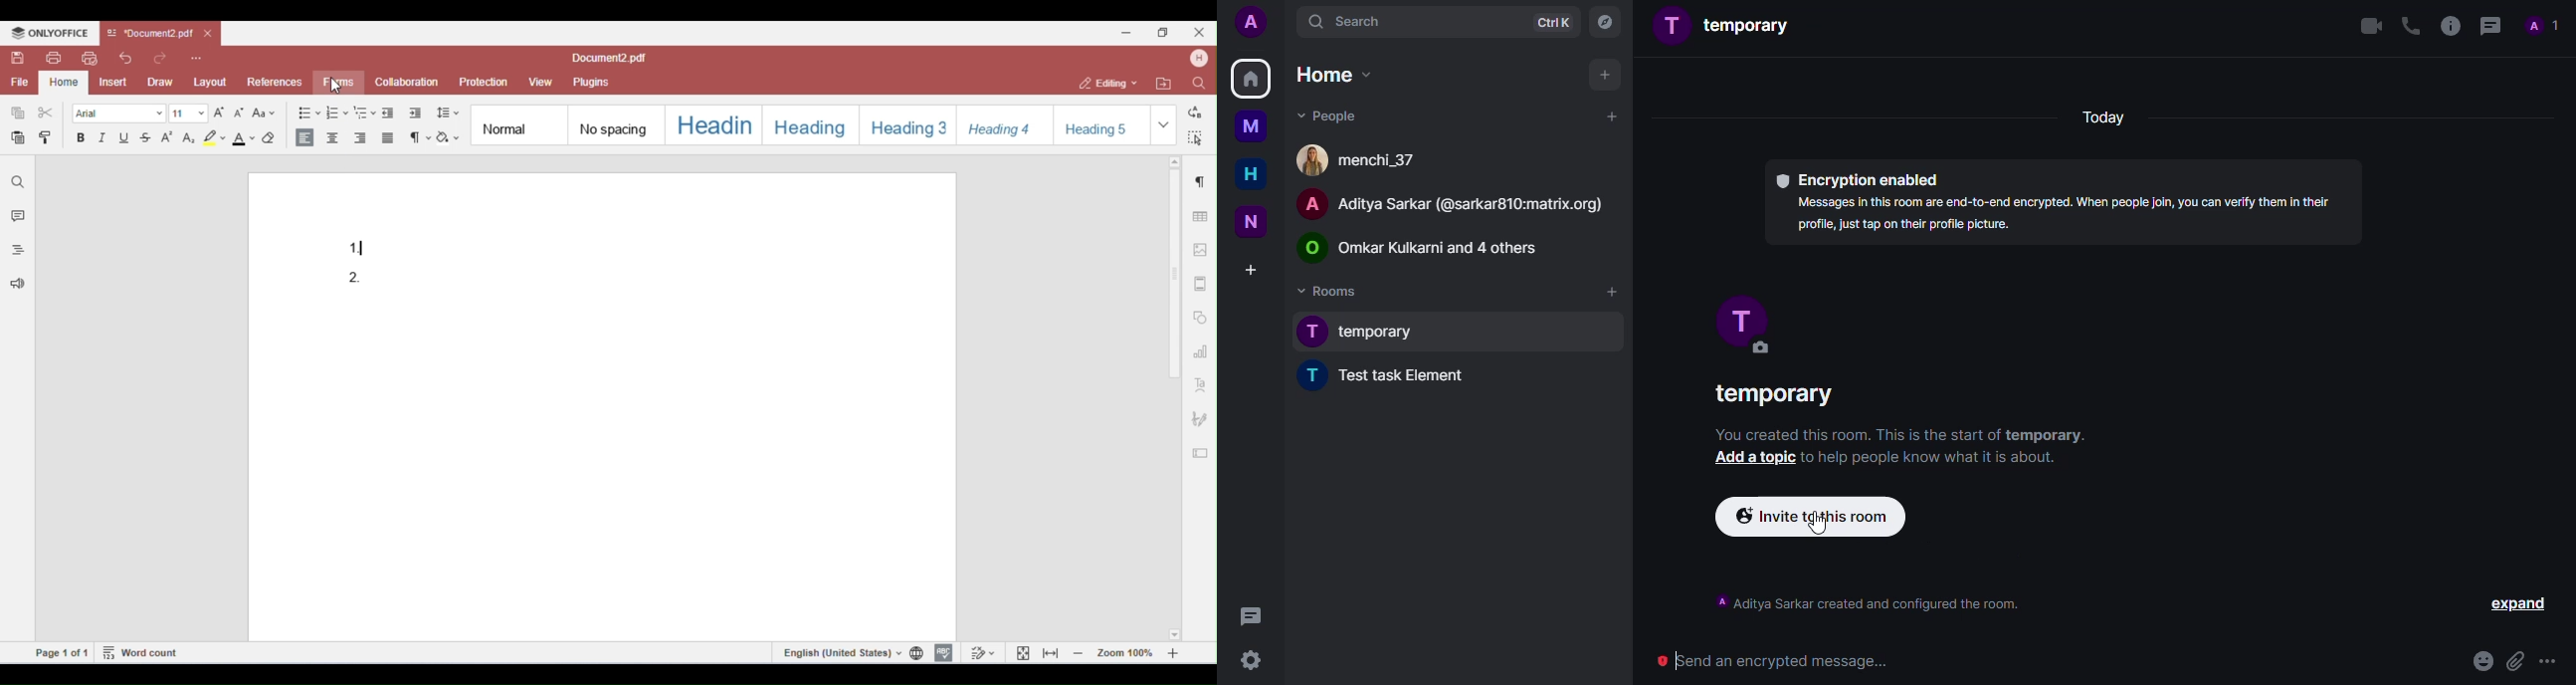  What do you see at coordinates (1554, 22) in the screenshot?
I see `ctrlK` at bounding box center [1554, 22].